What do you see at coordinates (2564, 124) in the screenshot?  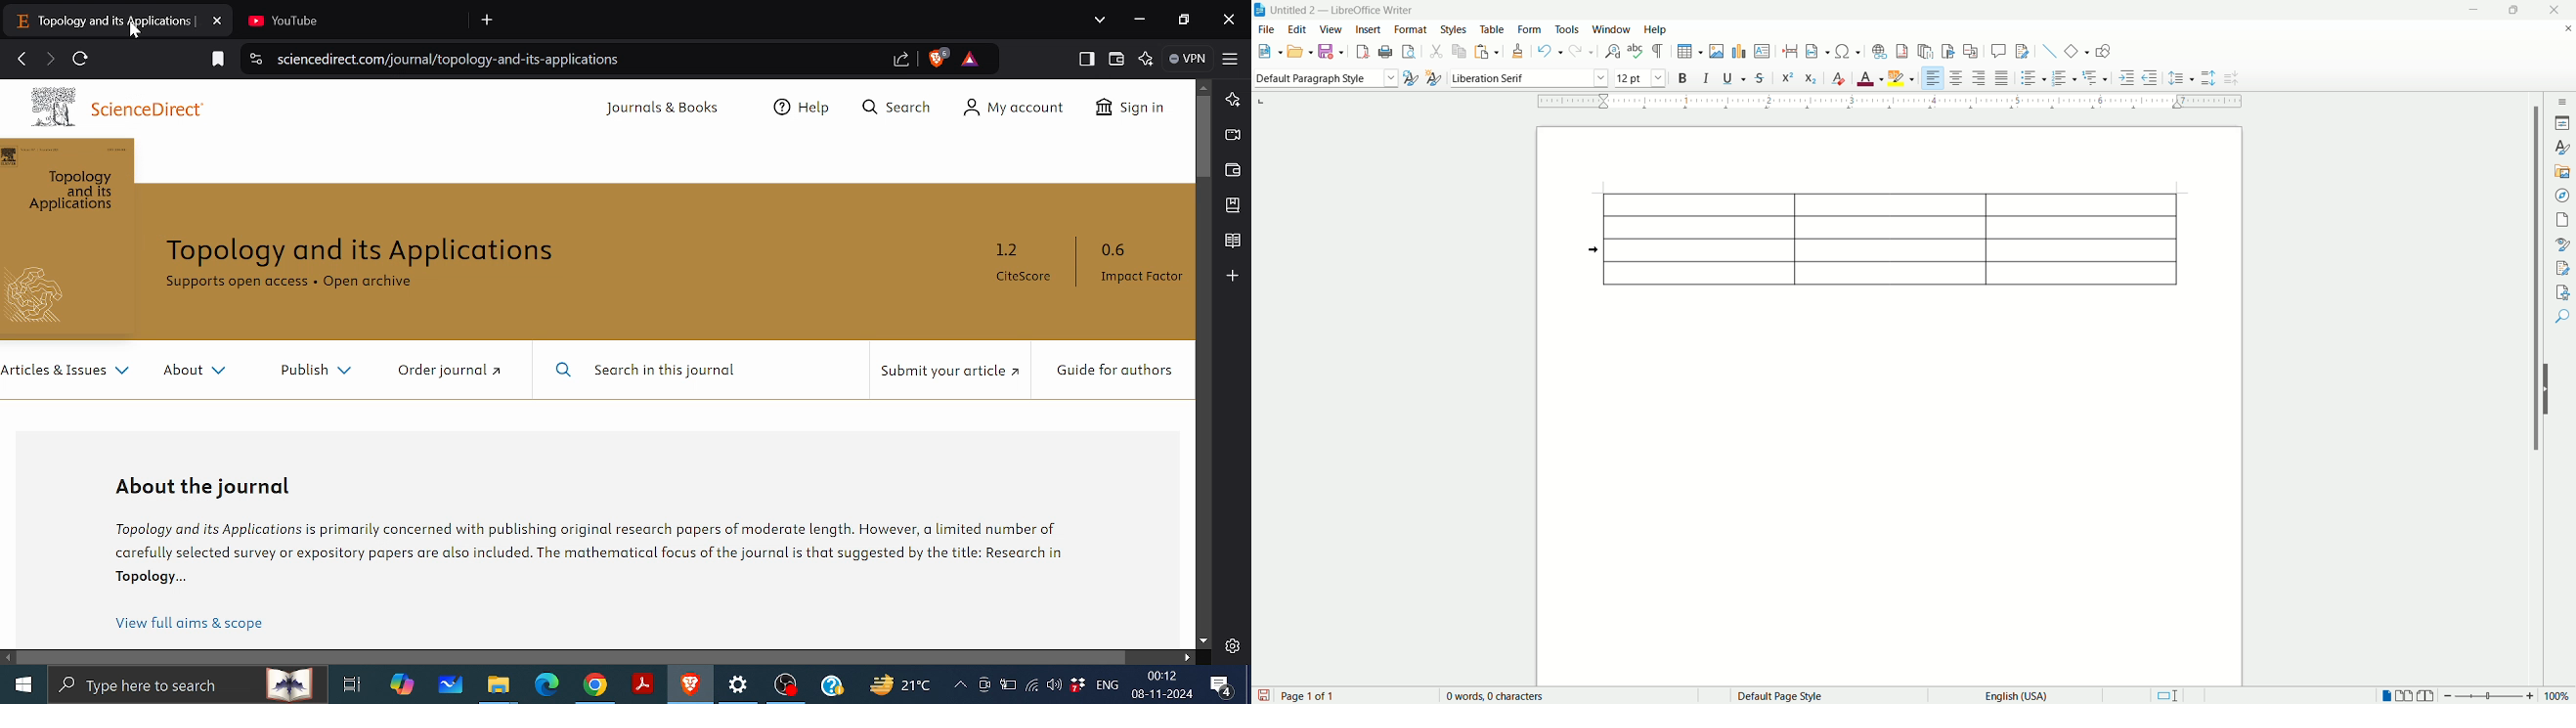 I see `properties` at bounding box center [2564, 124].